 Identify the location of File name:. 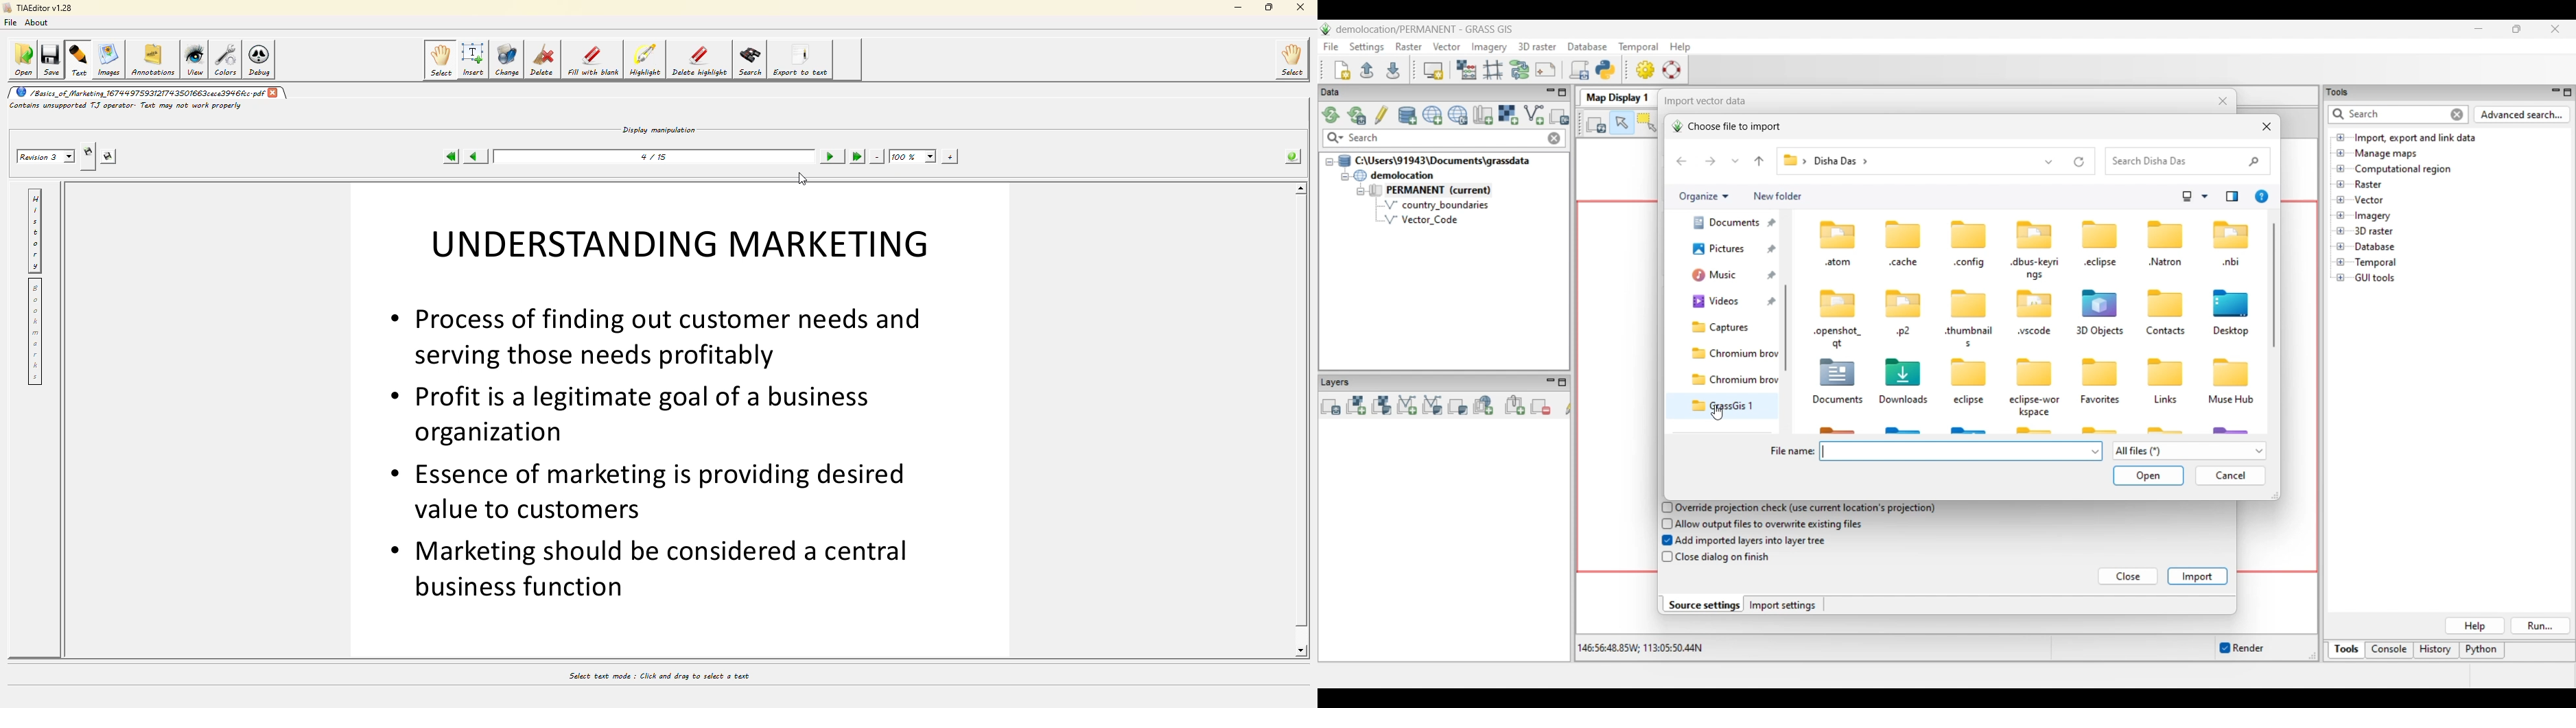
(1792, 452).